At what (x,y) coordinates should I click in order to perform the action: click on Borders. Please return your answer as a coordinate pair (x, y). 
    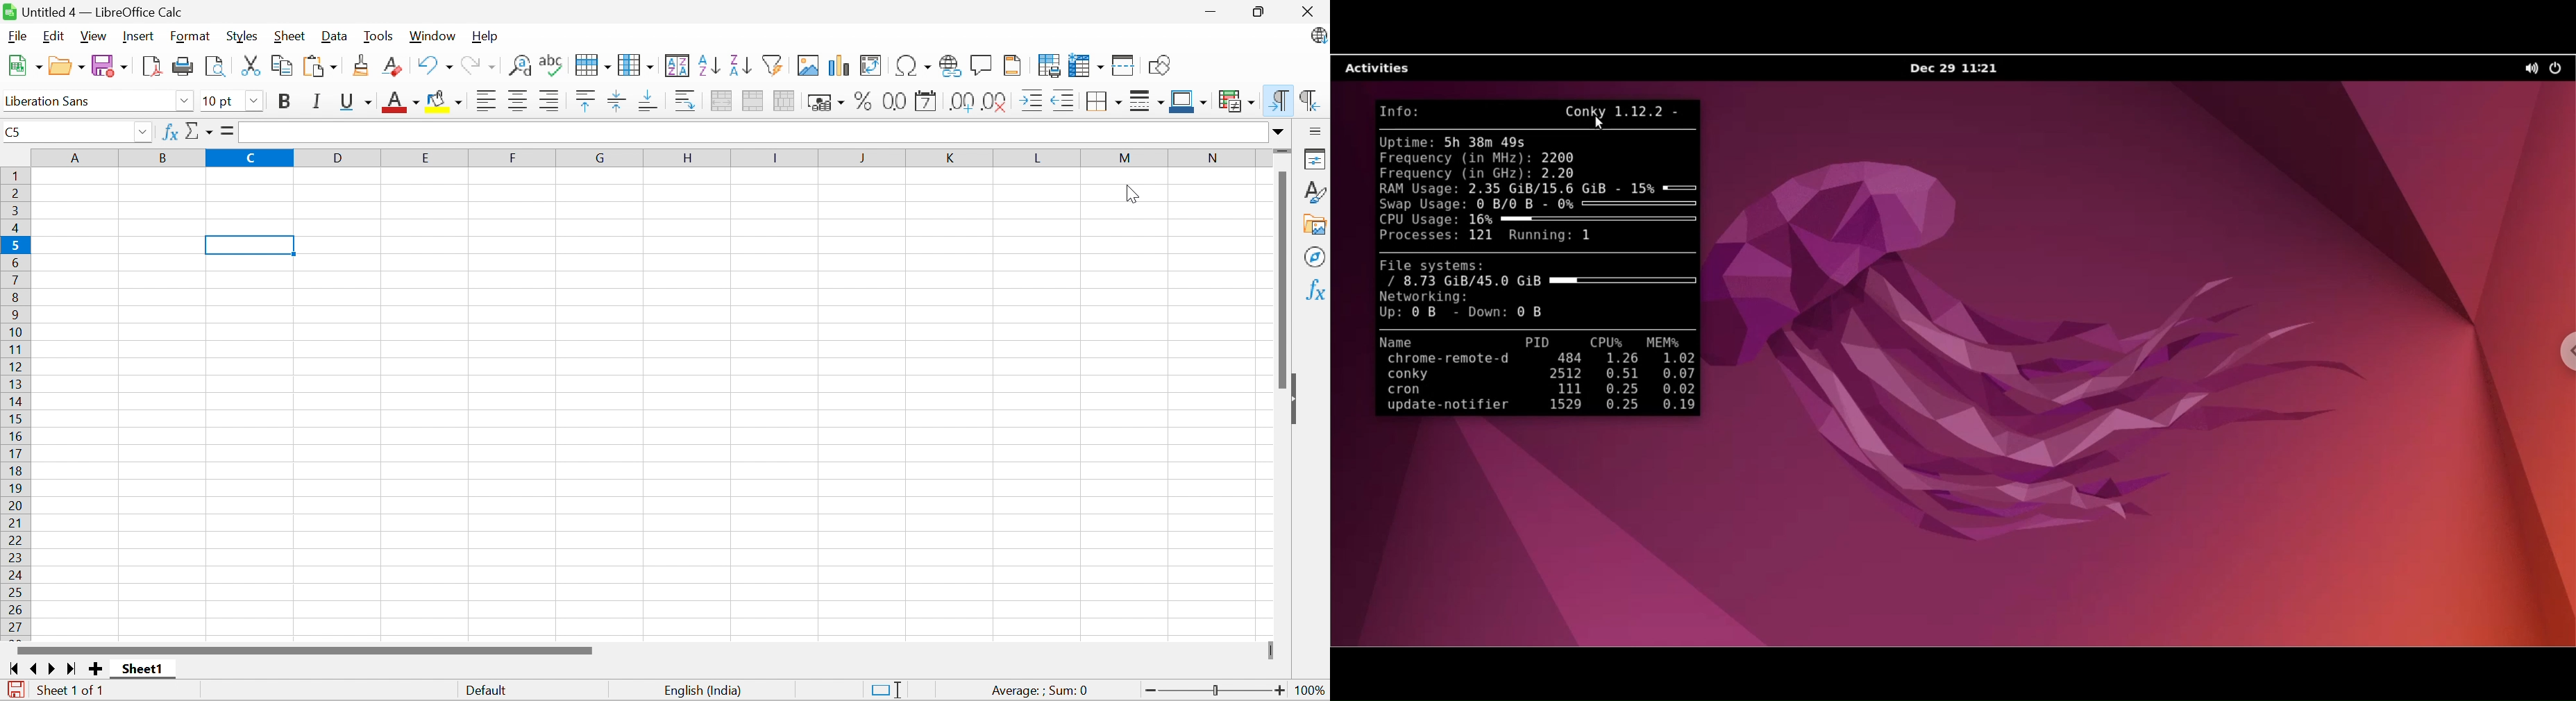
    Looking at the image, I should click on (1099, 103).